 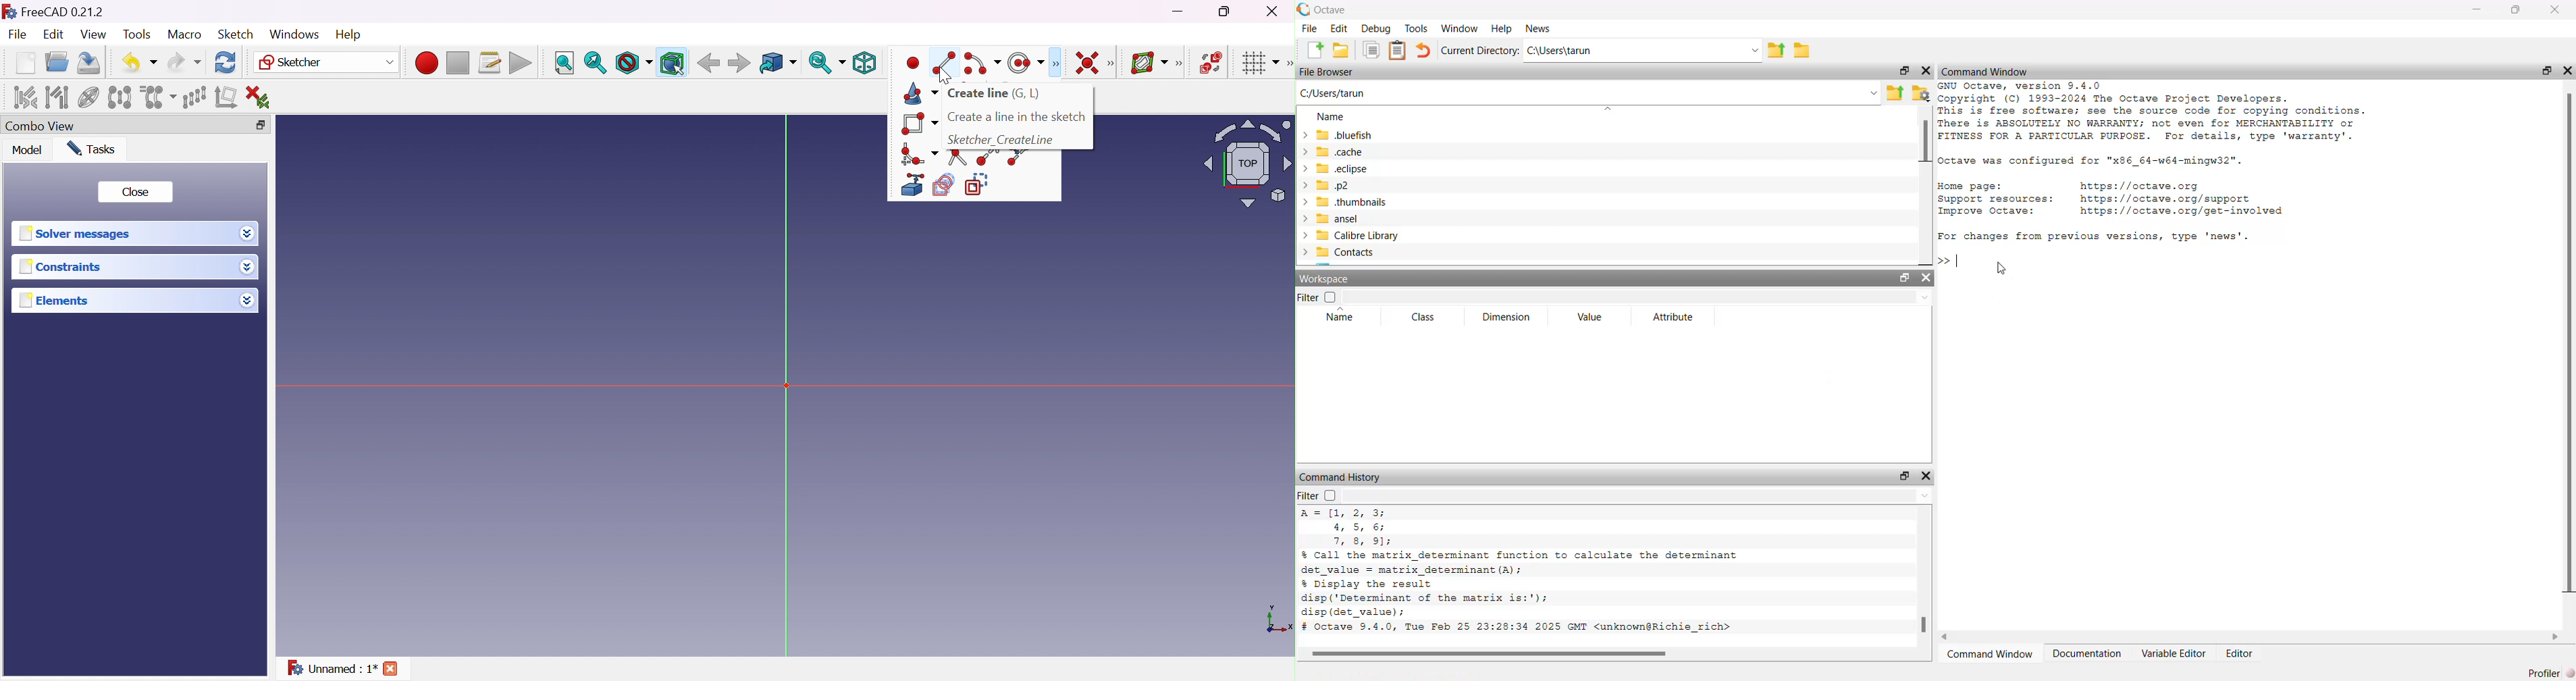 I want to click on close, so click(x=2567, y=71).